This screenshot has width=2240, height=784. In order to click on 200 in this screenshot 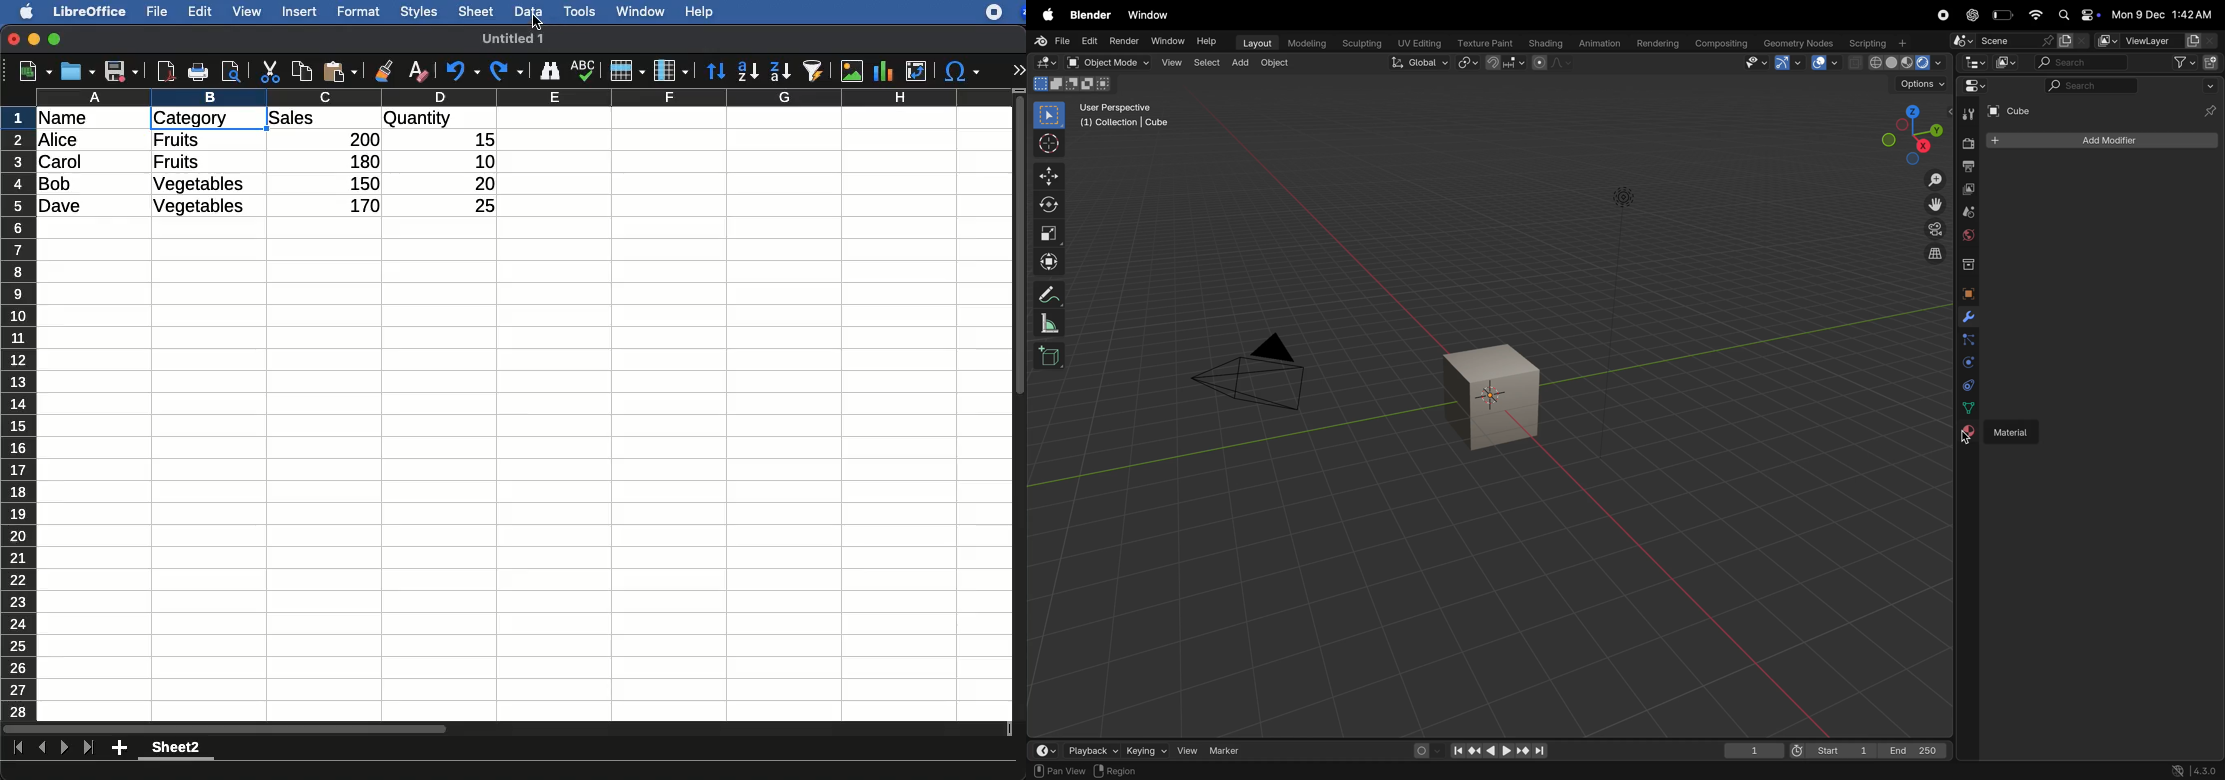, I will do `click(359, 139)`.